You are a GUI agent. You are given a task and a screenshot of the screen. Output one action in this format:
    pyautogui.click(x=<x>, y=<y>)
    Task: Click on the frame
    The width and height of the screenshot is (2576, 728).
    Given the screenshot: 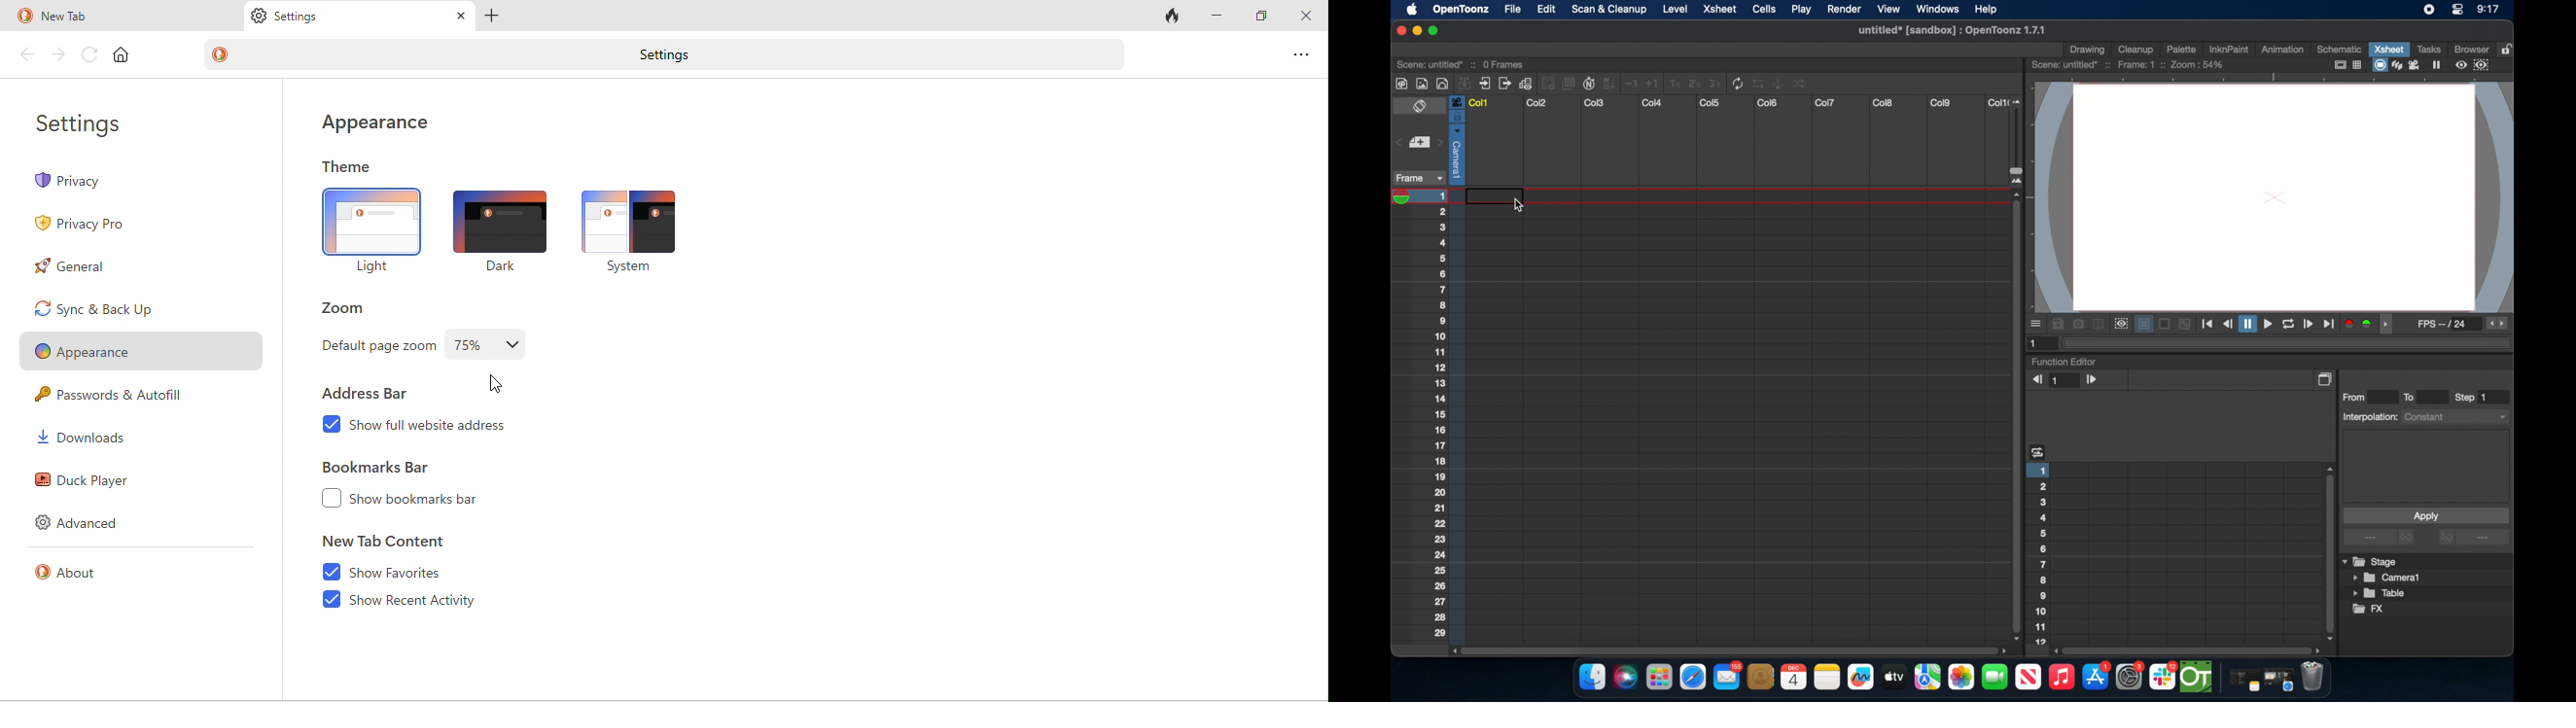 What is the action you would take?
    pyautogui.click(x=1417, y=178)
    